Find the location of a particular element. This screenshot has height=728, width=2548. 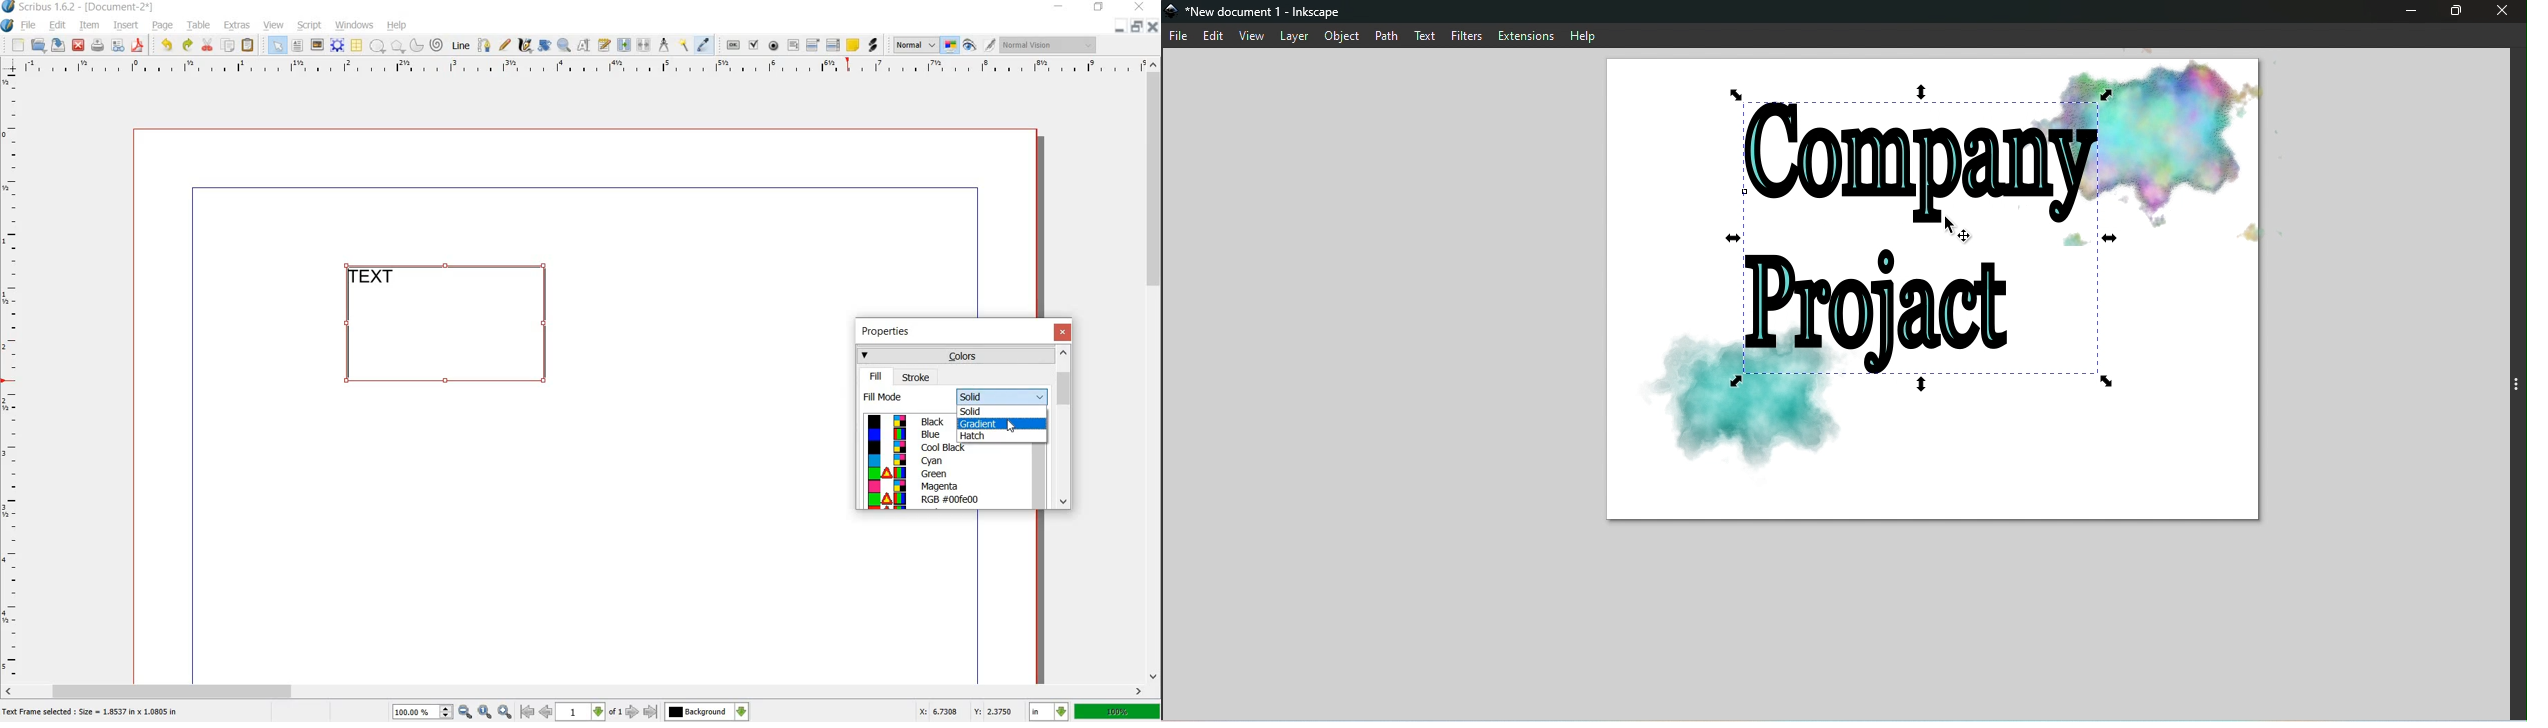

table is located at coordinates (358, 46).